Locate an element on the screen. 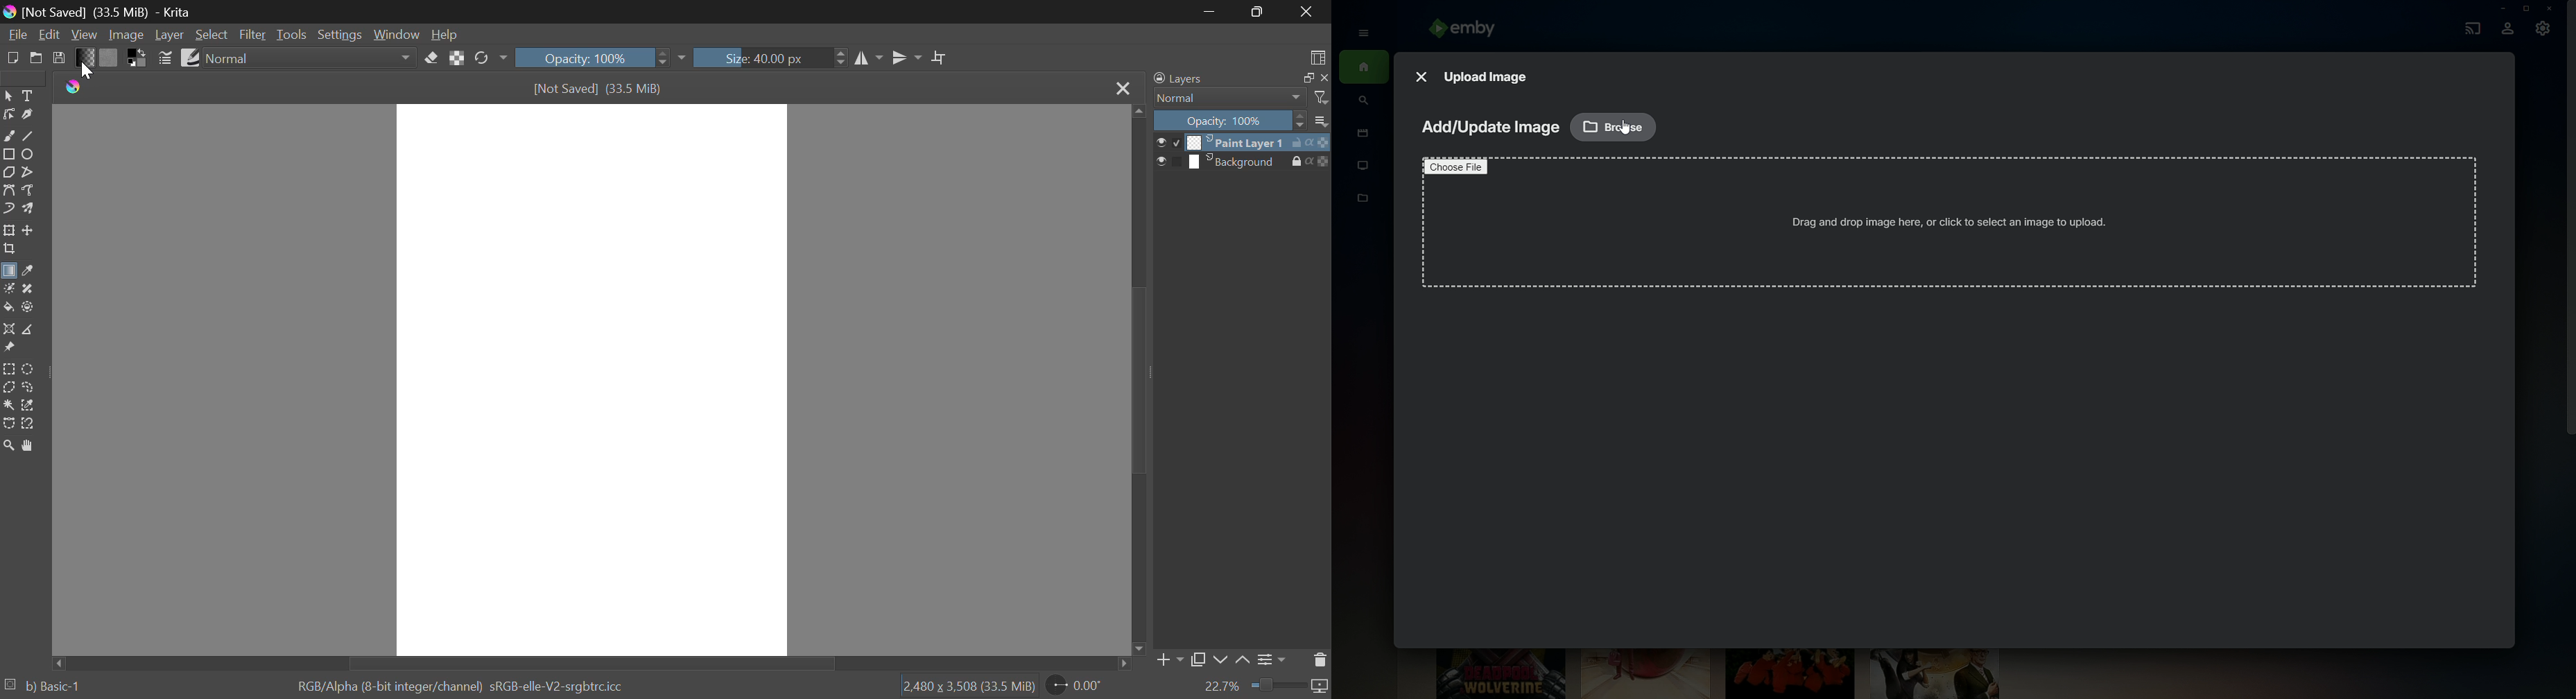 The width and height of the screenshot is (2576, 700). unlock is located at coordinates (1299, 142).